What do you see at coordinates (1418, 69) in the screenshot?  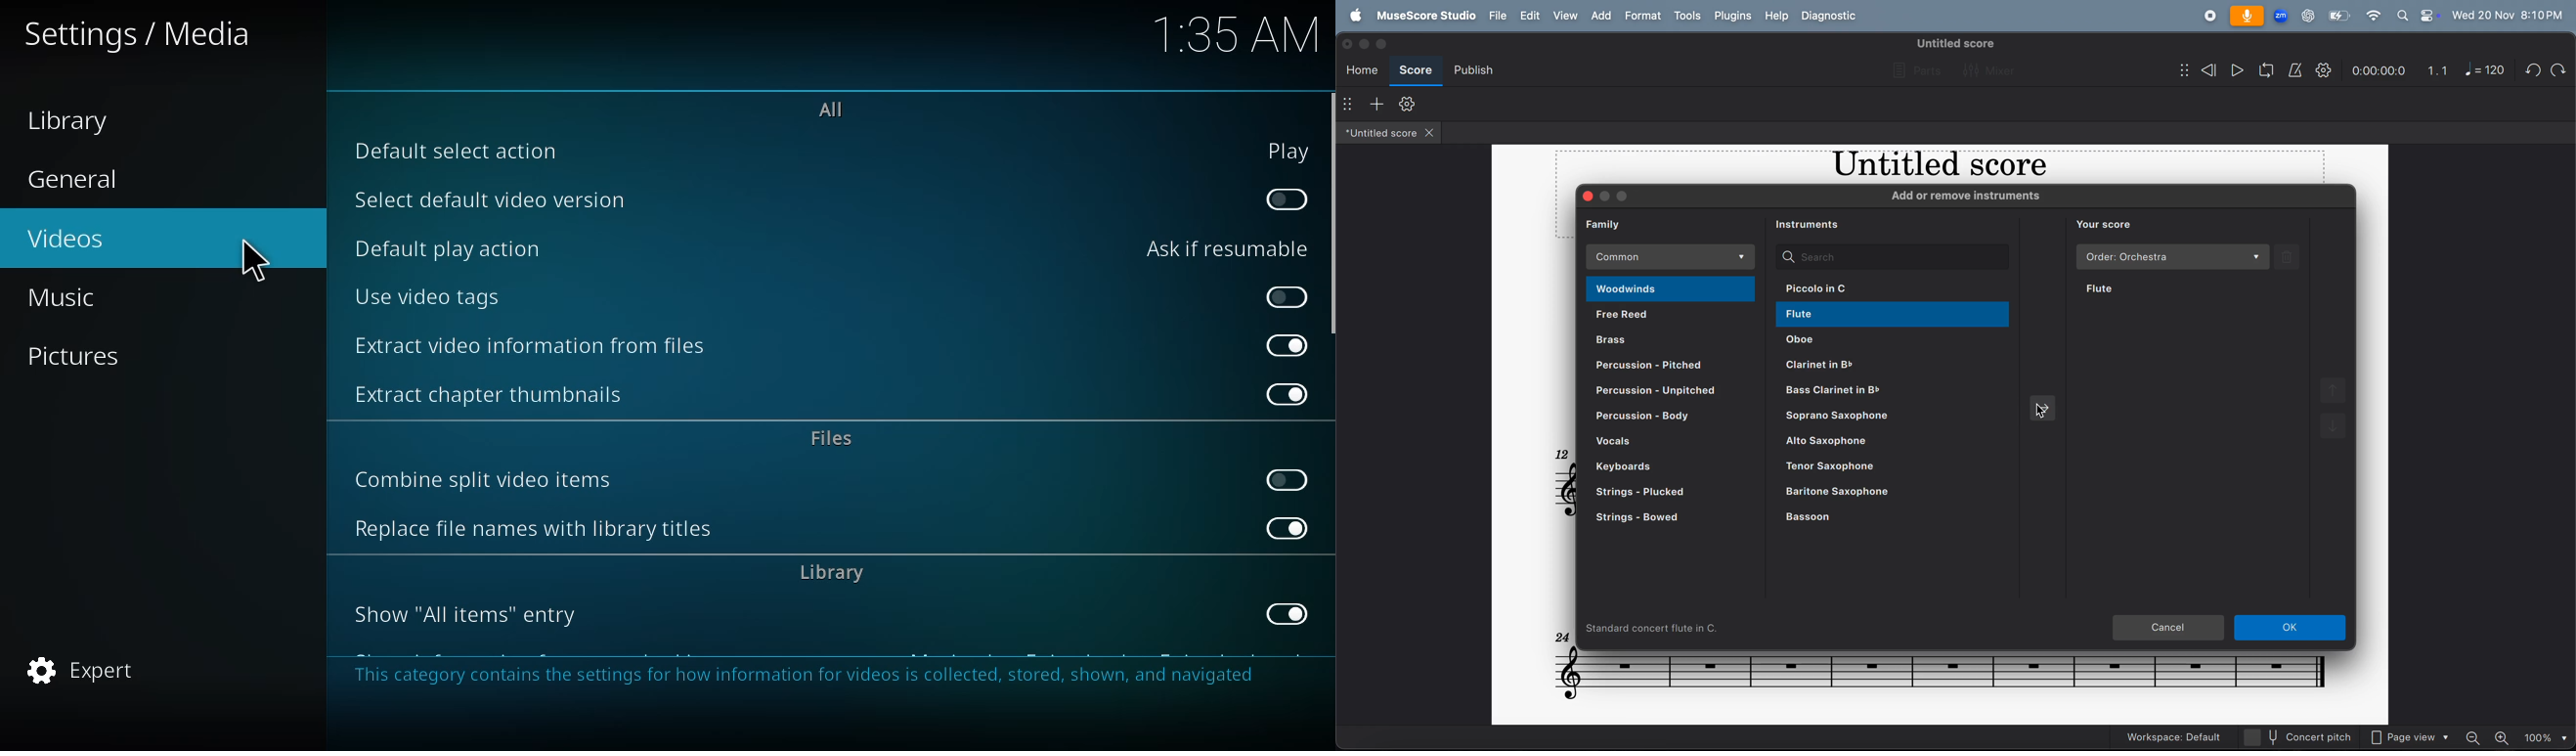 I see `score` at bounding box center [1418, 69].